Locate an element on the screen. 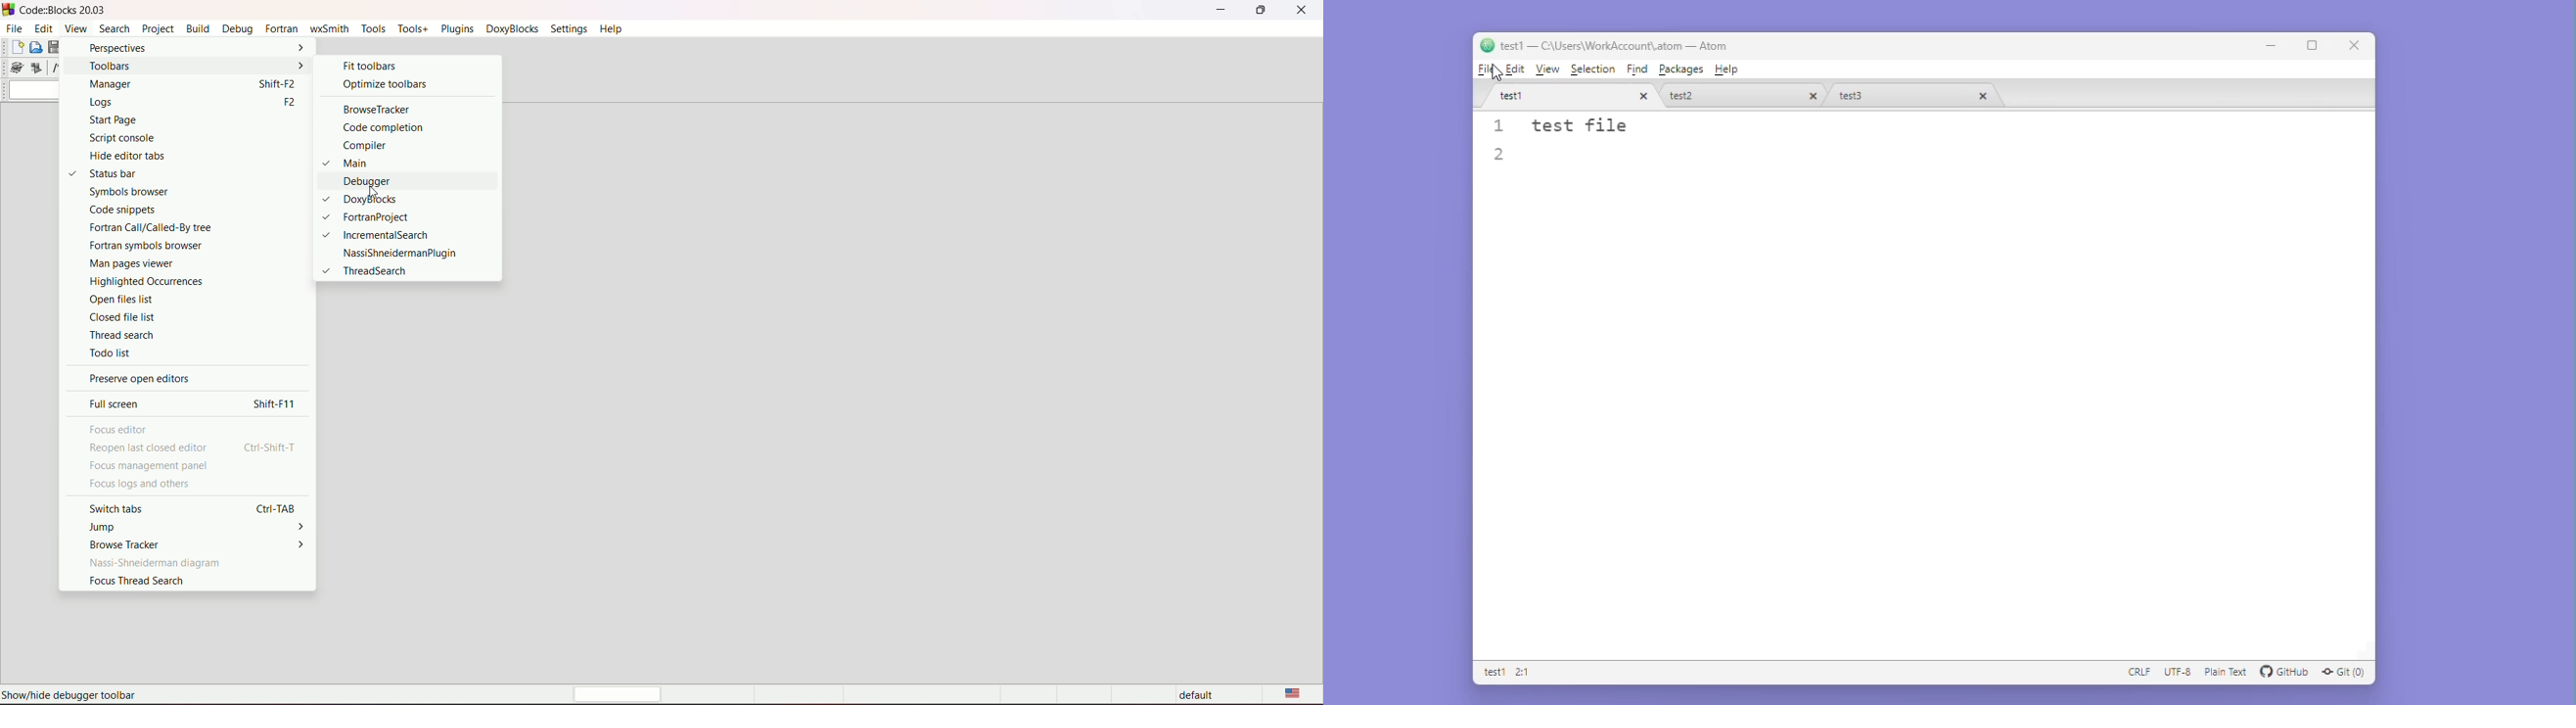 This screenshot has width=2576, height=728. hide editor tabs is located at coordinates (170, 155).